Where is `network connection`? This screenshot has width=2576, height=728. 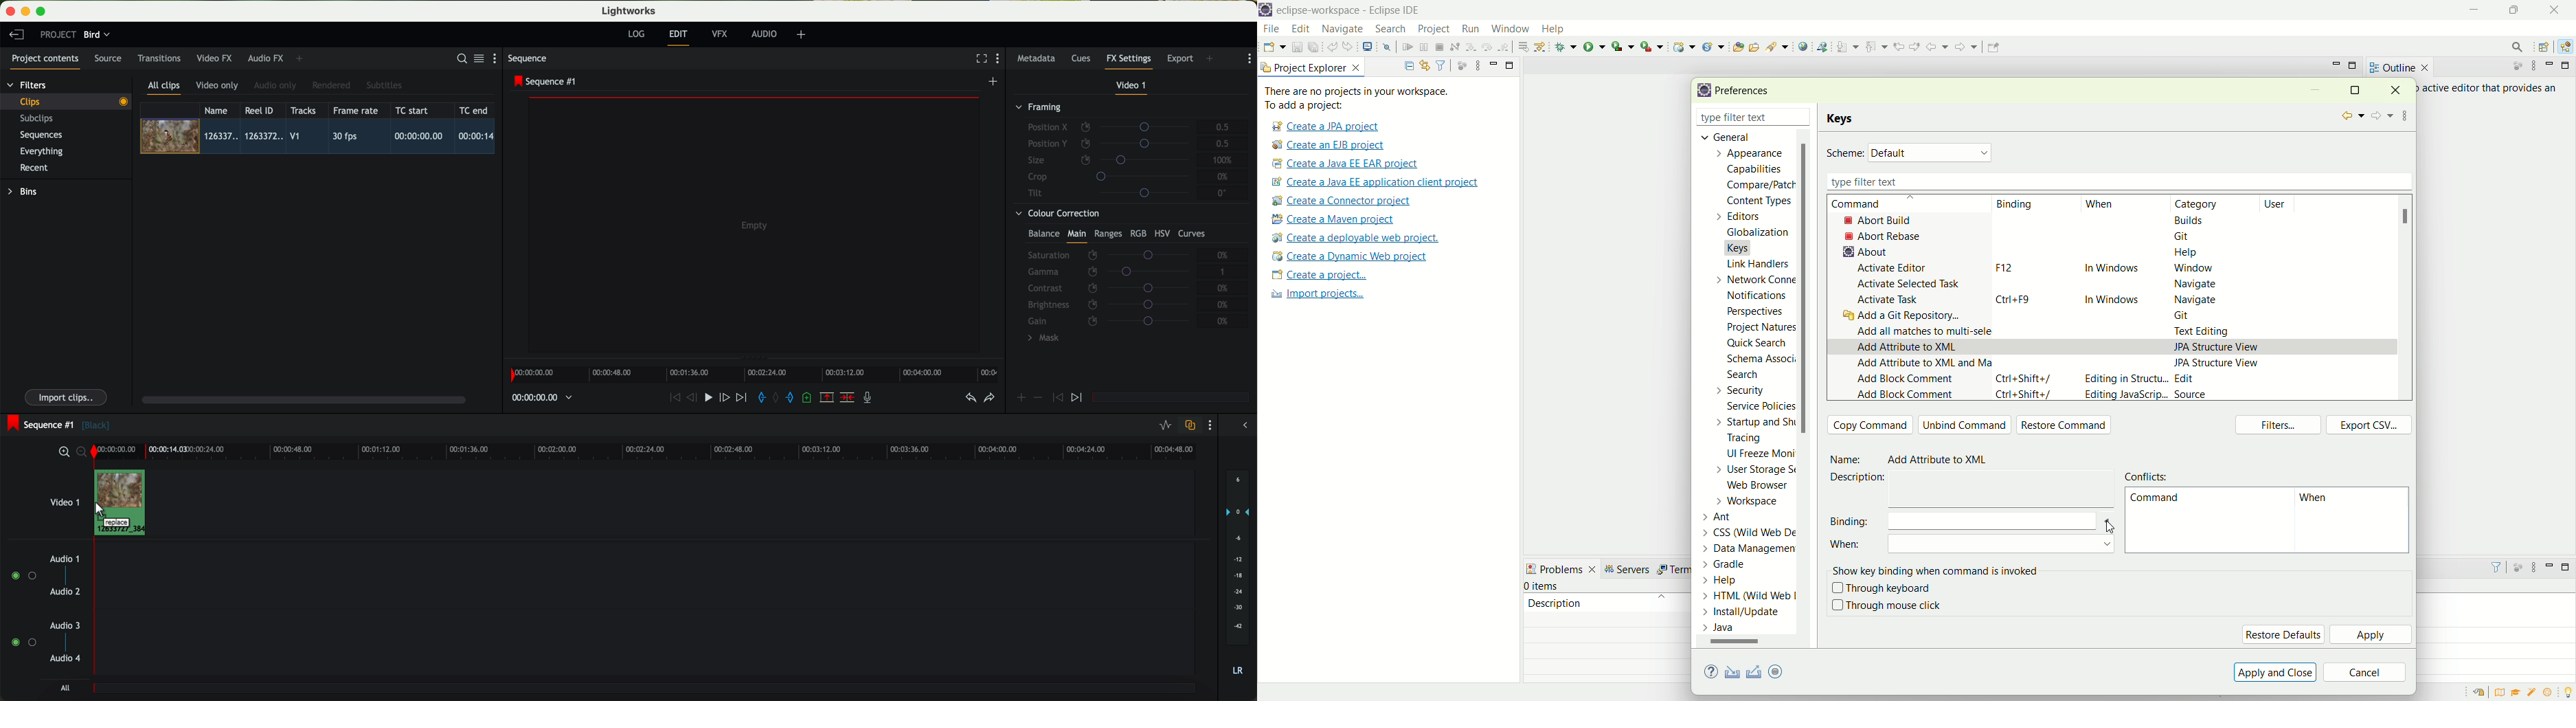 network connection is located at coordinates (1752, 279).